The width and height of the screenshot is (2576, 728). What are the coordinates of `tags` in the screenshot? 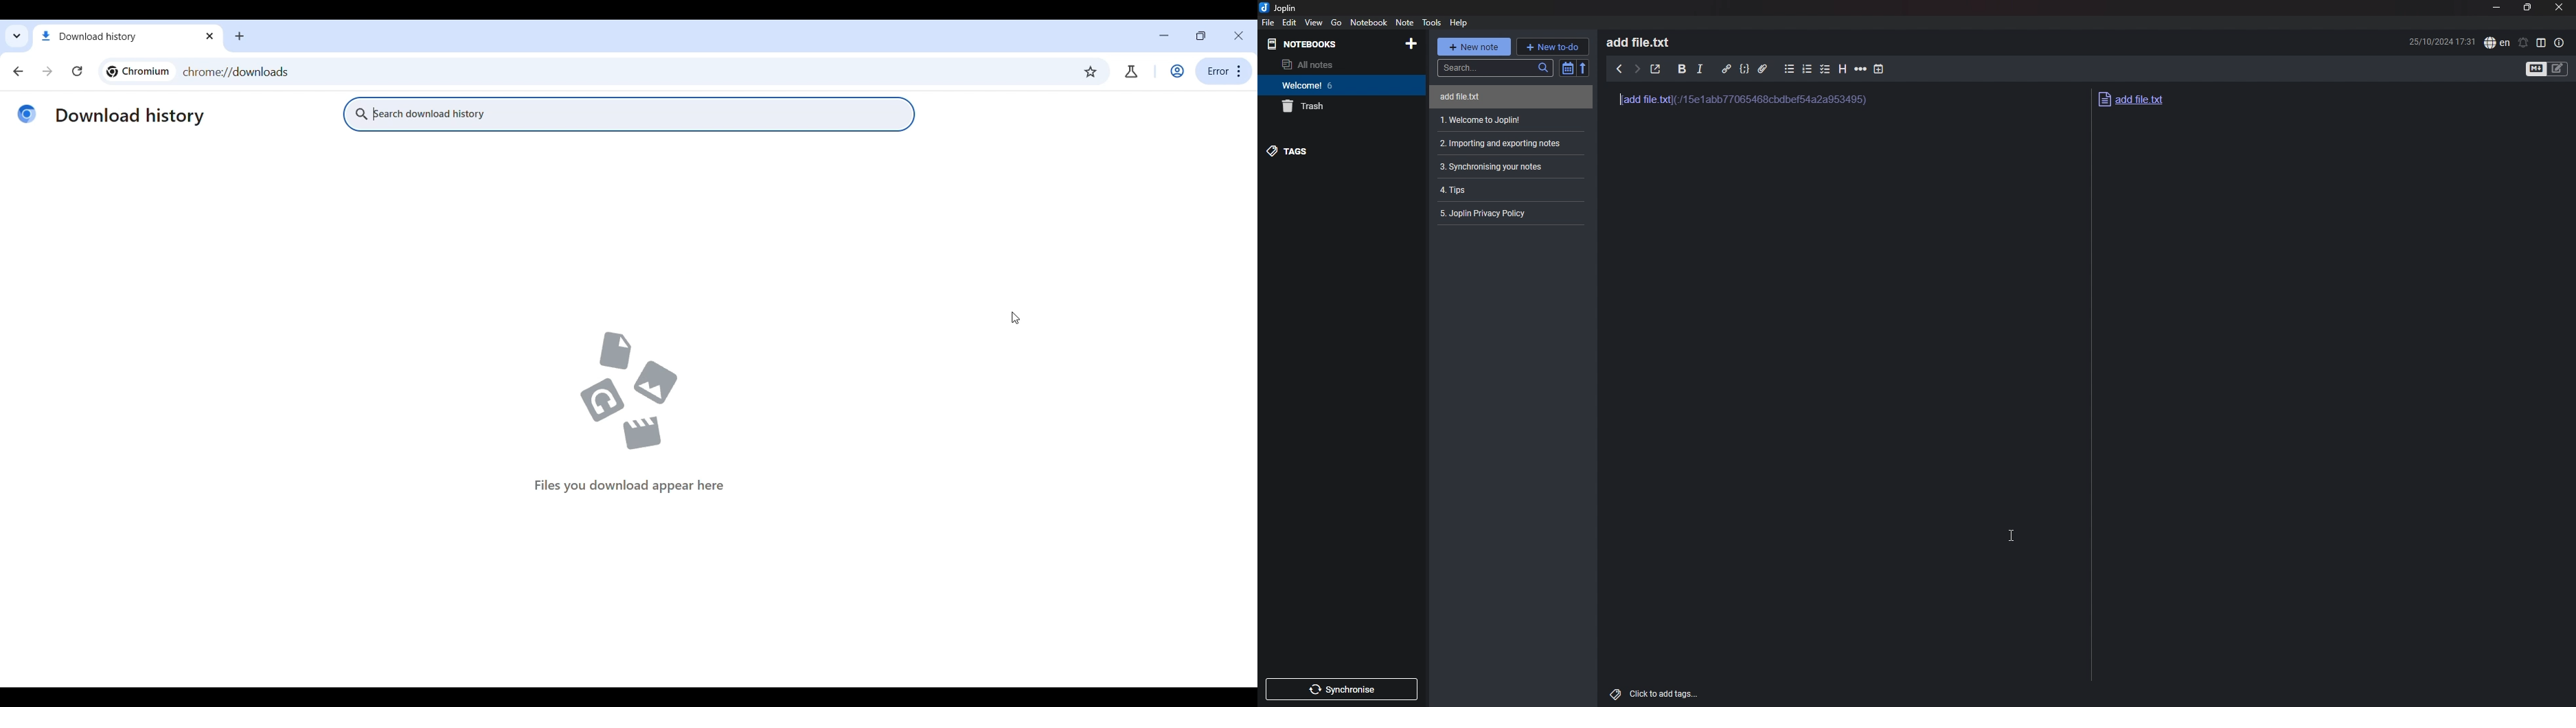 It's located at (1332, 152).